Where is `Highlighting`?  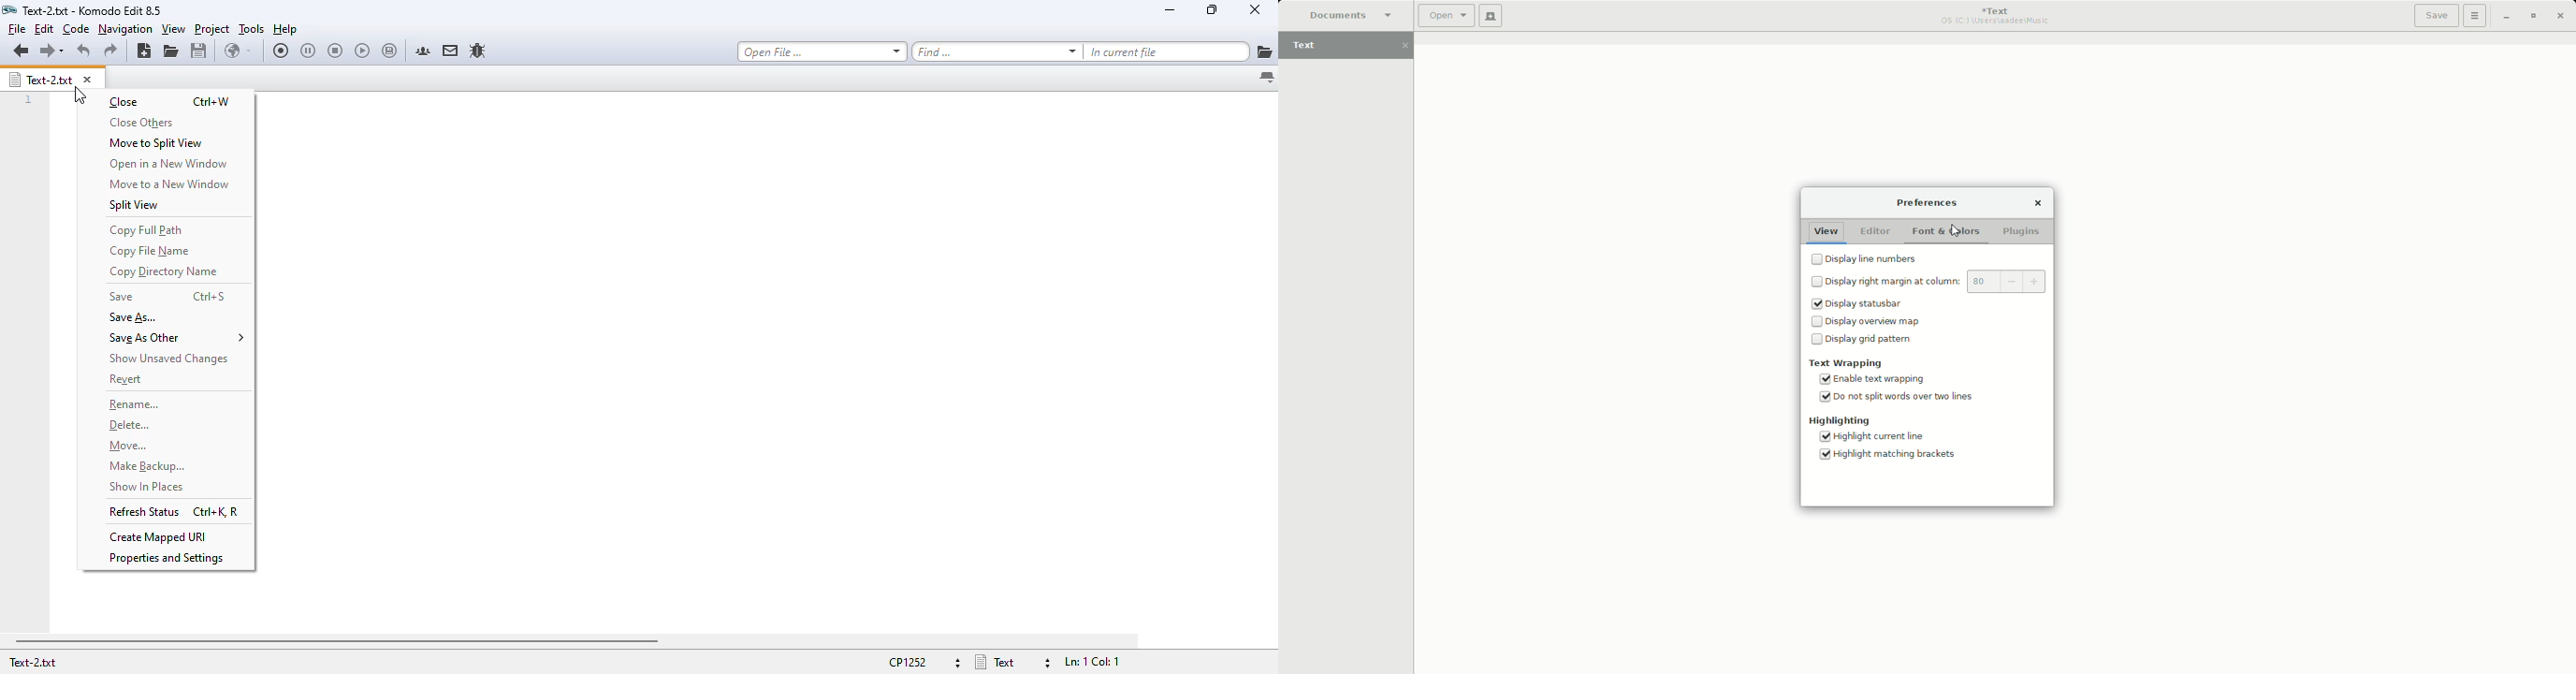
Highlighting is located at coordinates (1839, 420).